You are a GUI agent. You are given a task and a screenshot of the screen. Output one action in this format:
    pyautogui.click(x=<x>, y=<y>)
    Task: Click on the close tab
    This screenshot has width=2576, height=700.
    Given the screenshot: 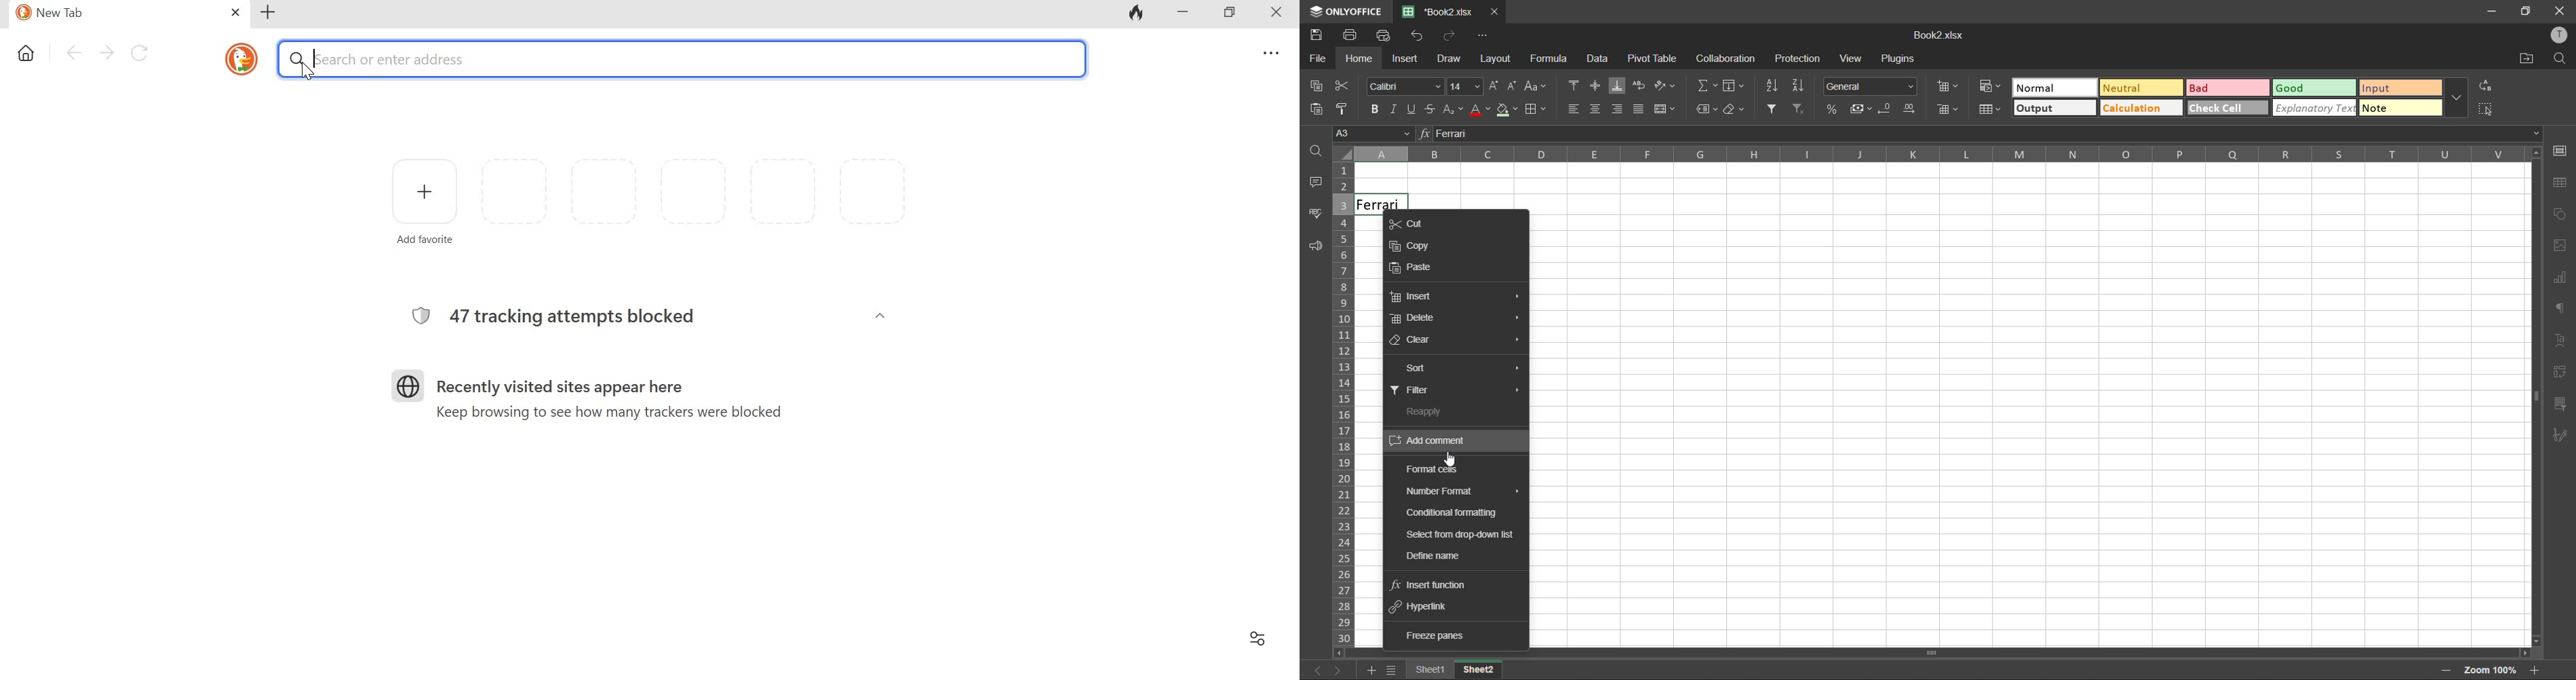 What is the action you would take?
    pyautogui.click(x=1493, y=10)
    